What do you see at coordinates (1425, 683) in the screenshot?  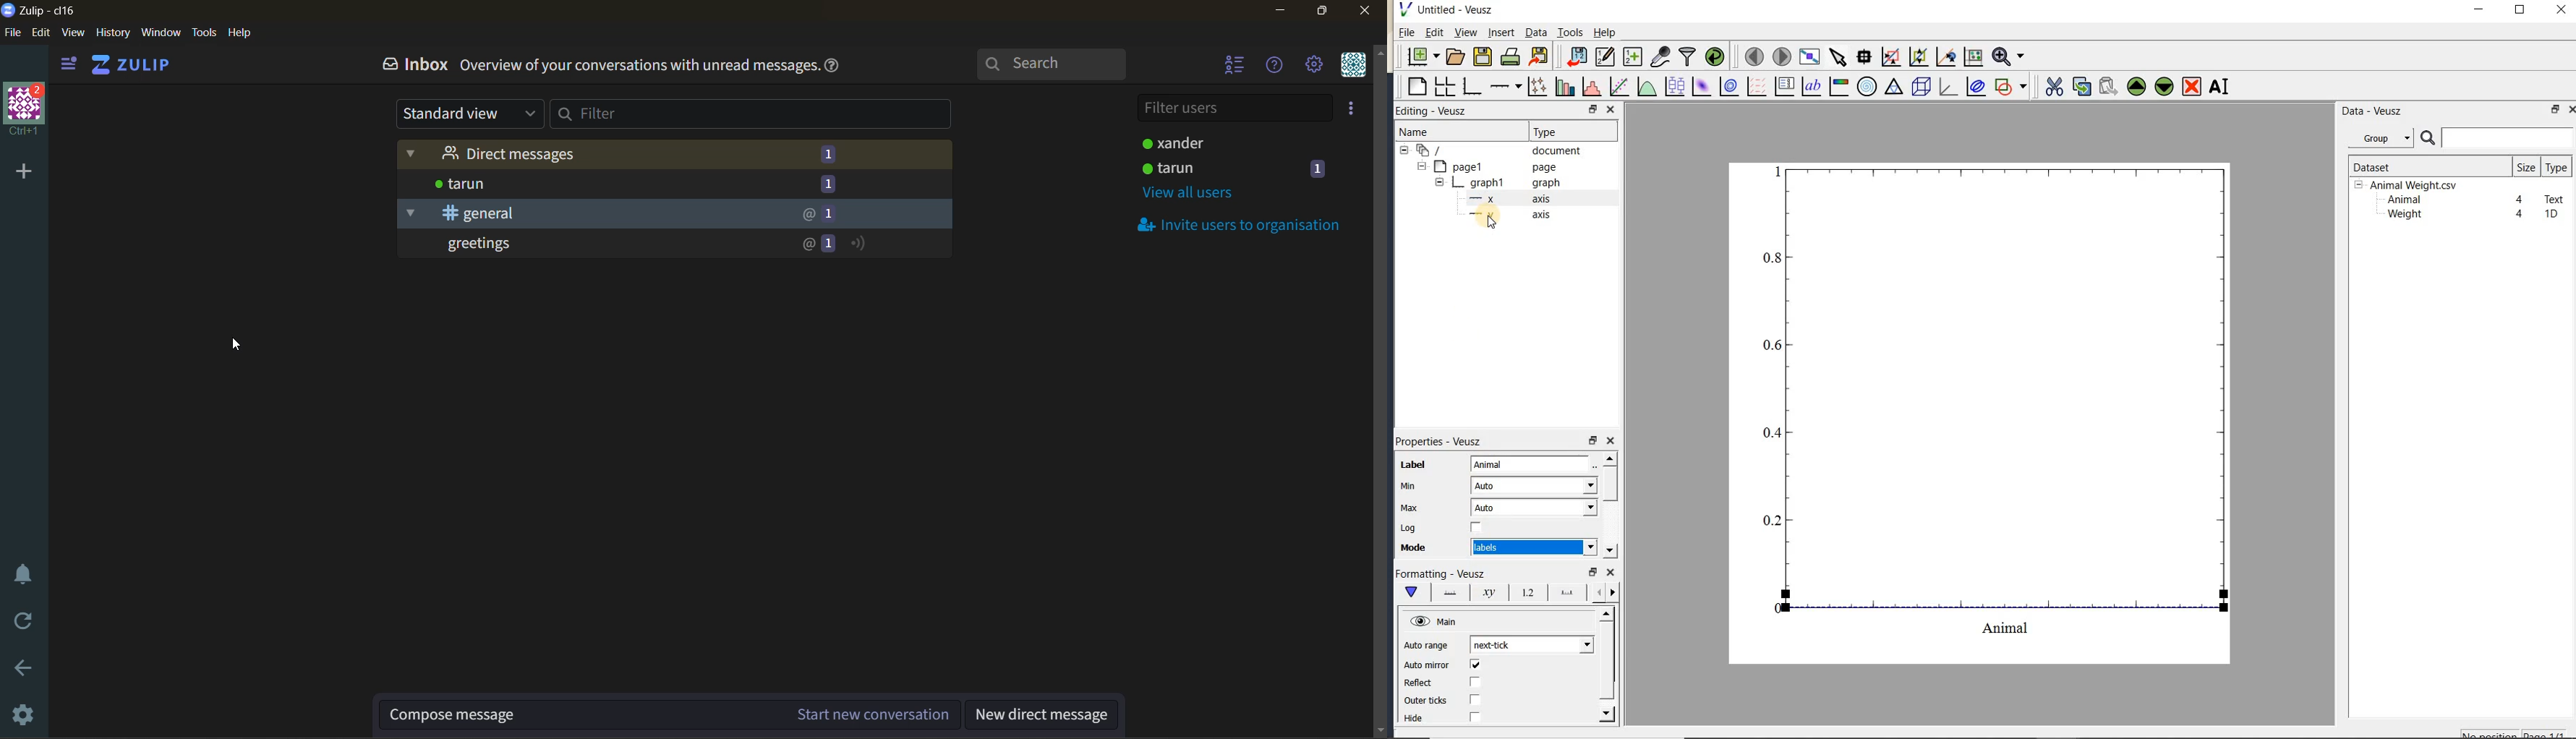 I see `Reflect` at bounding box center [1425, 683].